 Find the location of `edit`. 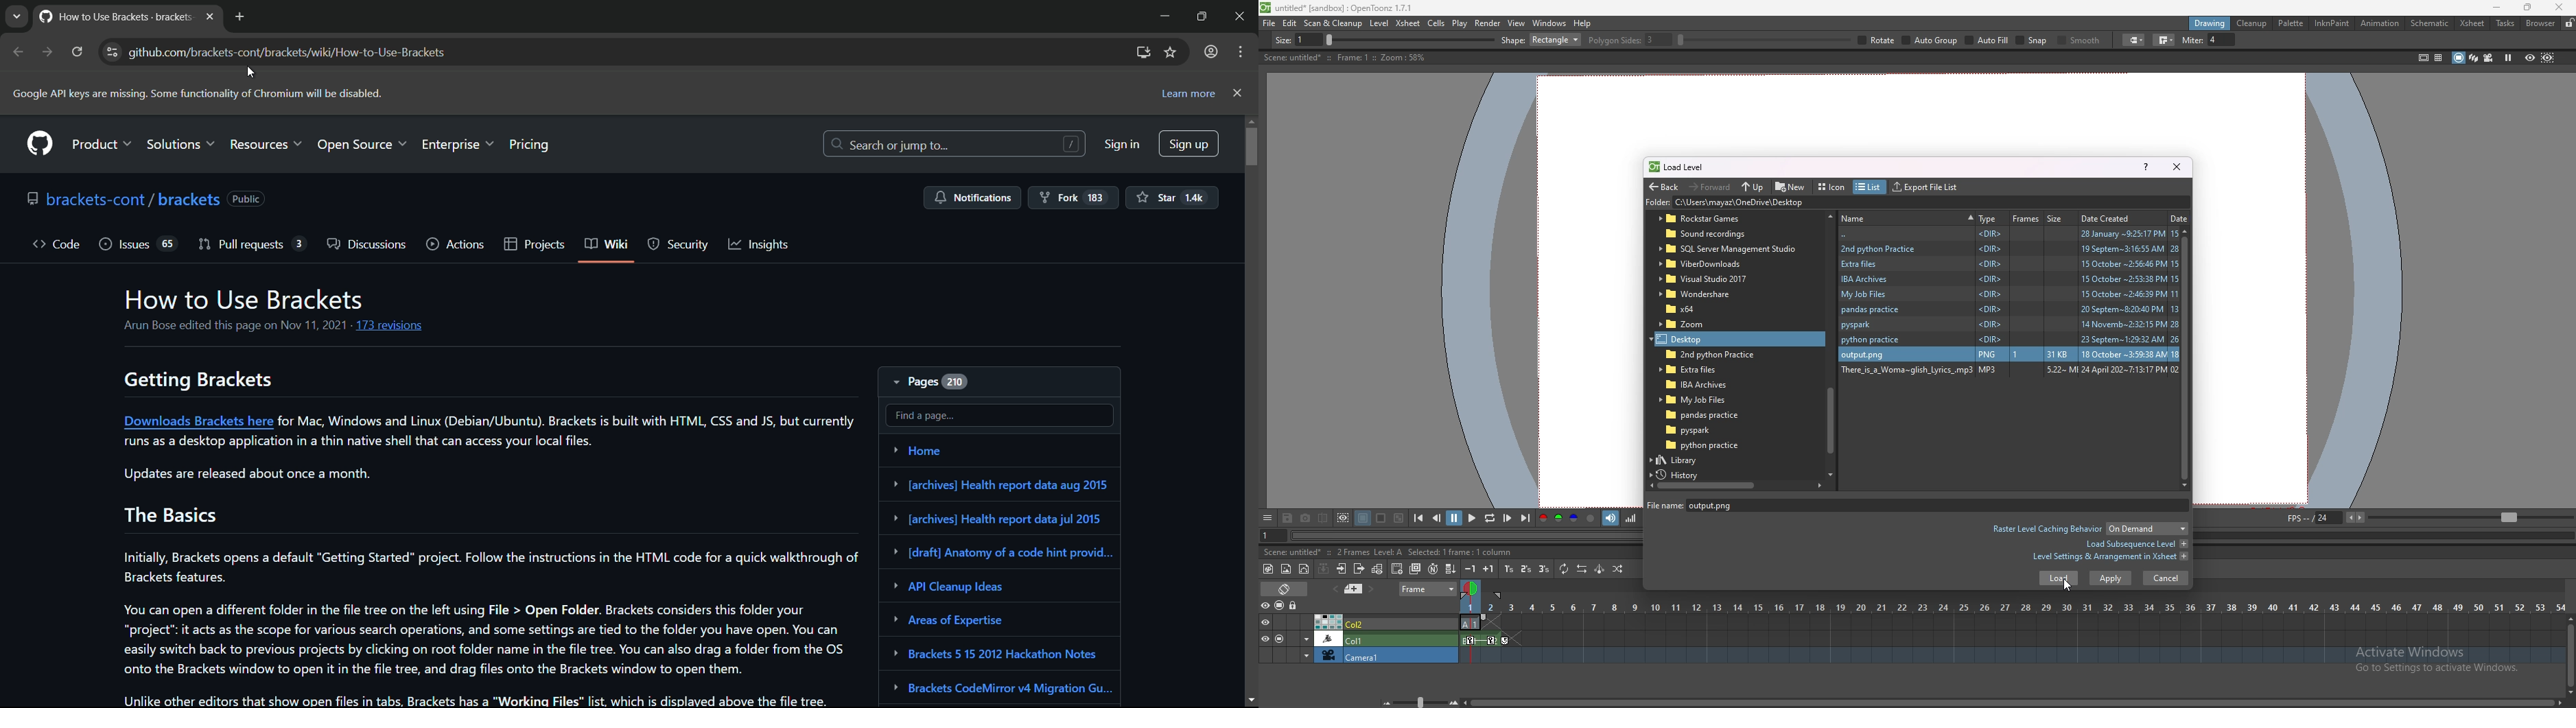

edit is located at coordinates (1290, 23).